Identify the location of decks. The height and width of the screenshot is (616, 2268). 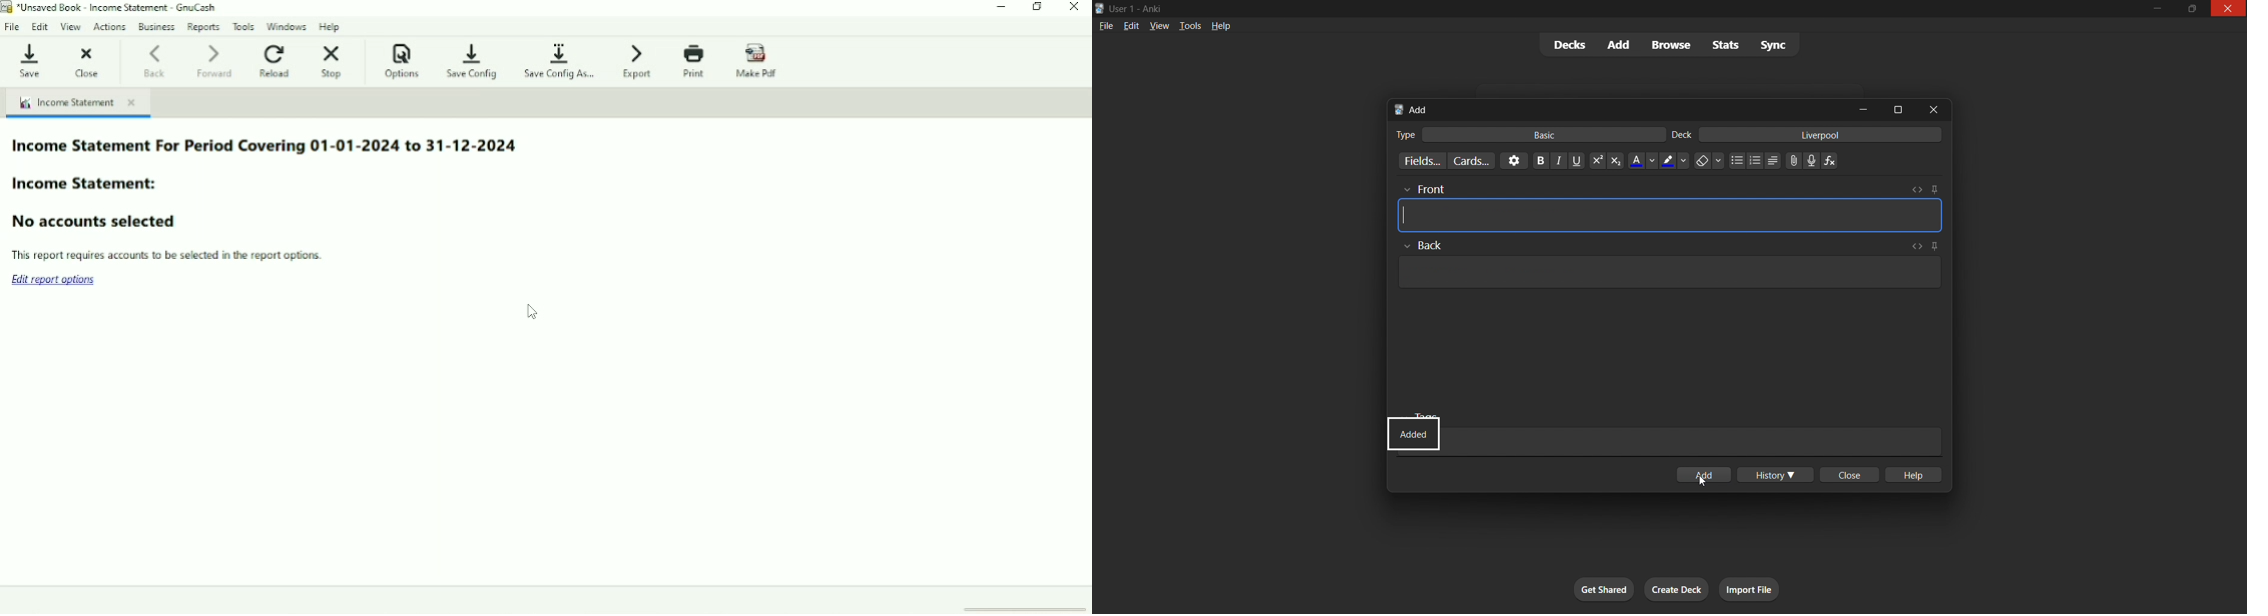
(1566, 45).